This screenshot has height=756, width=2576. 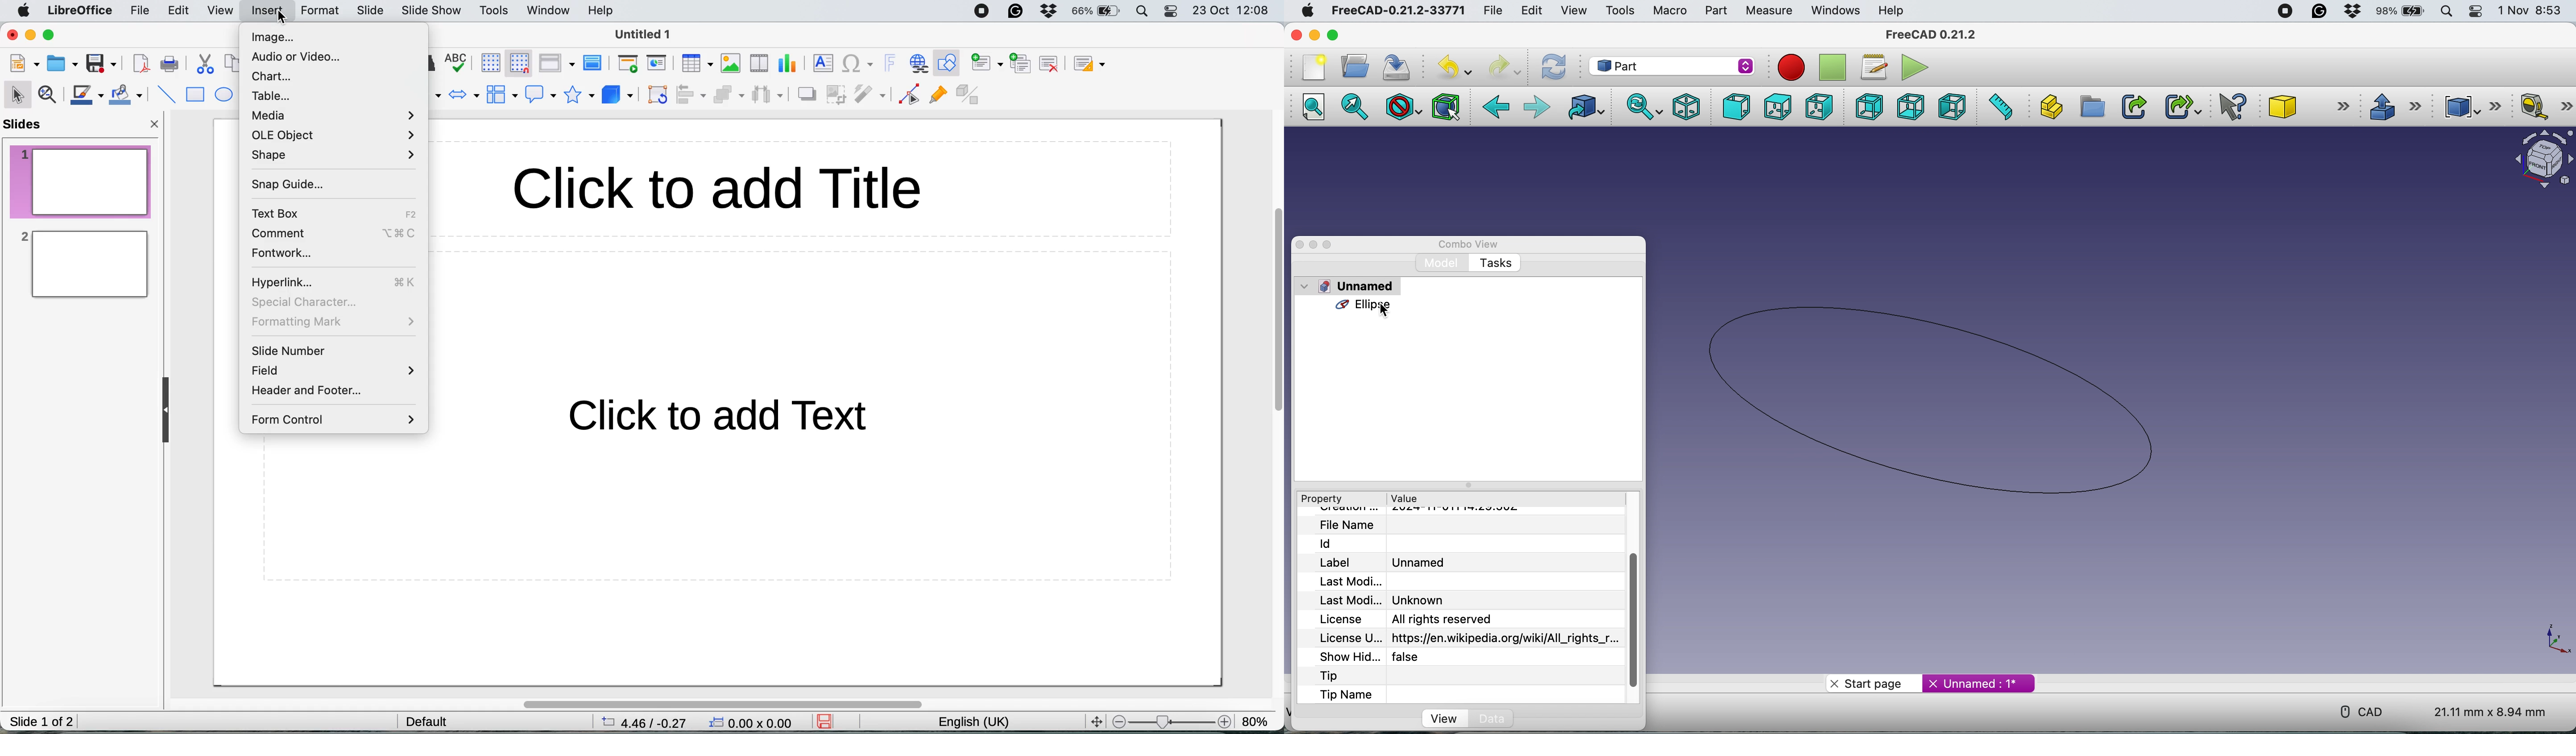 I want to click on slides, so click(x=27, y=125).